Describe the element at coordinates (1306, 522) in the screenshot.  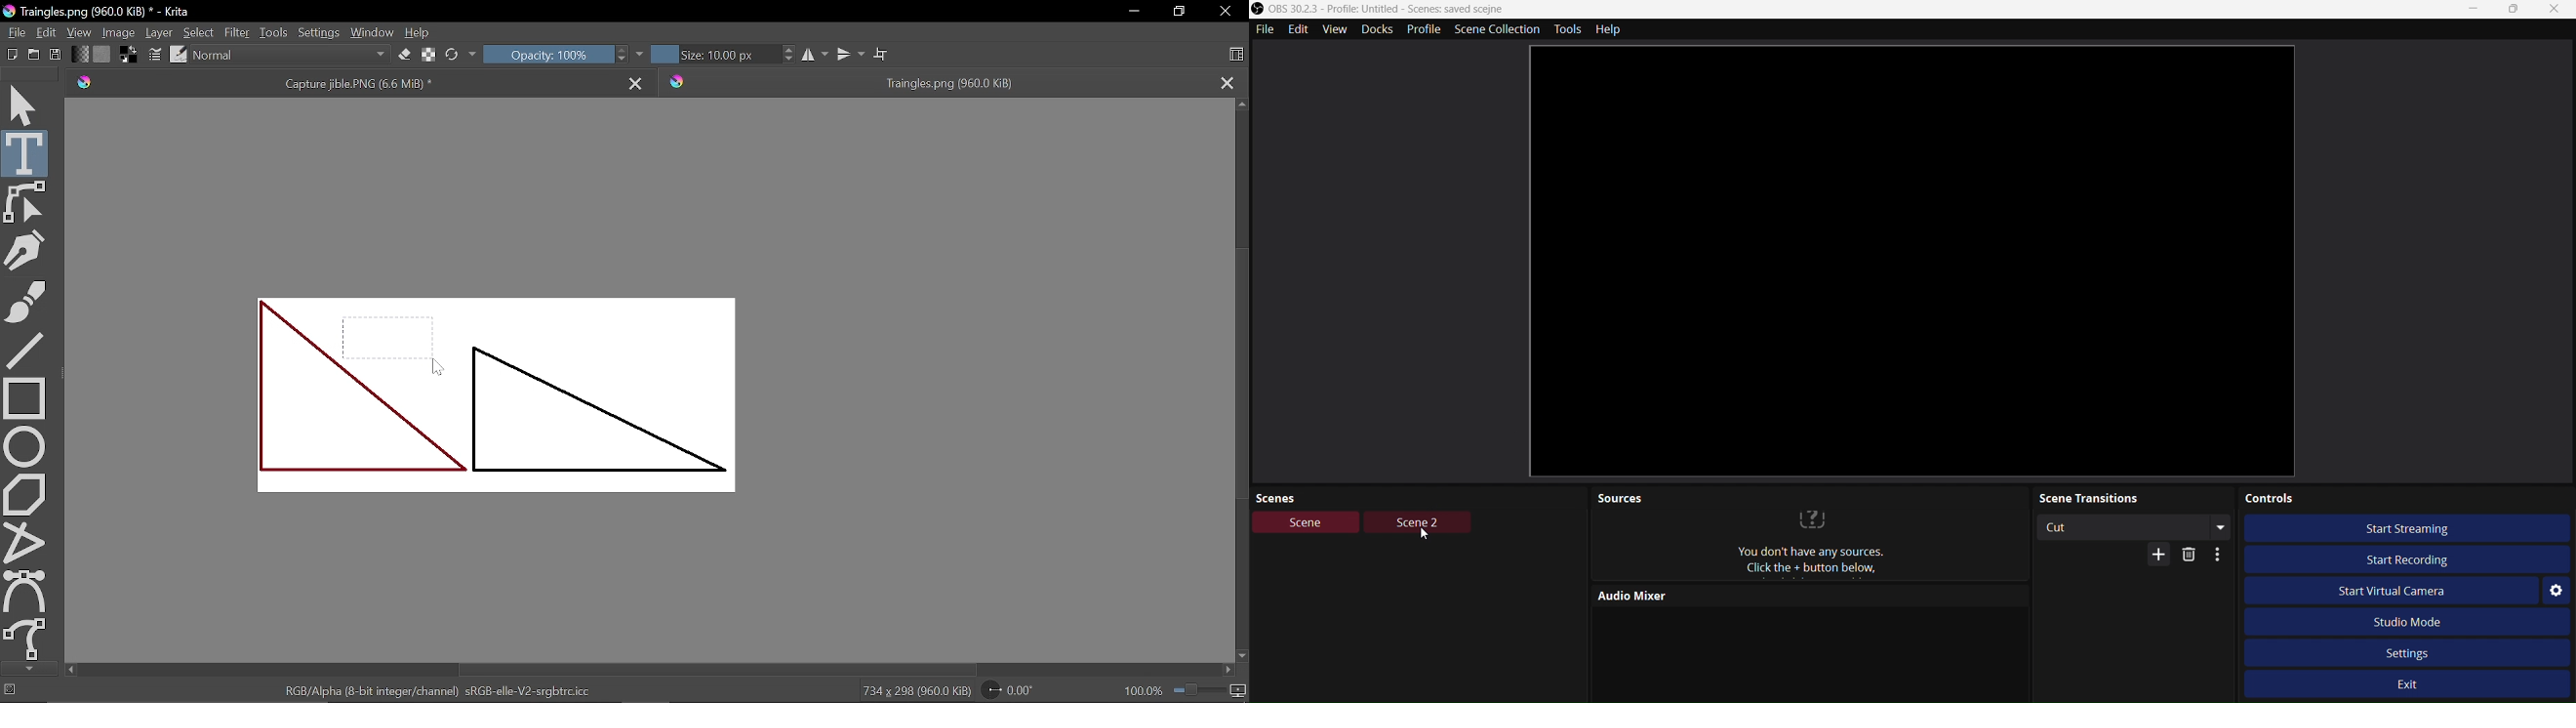
I see `Scene` at that location.